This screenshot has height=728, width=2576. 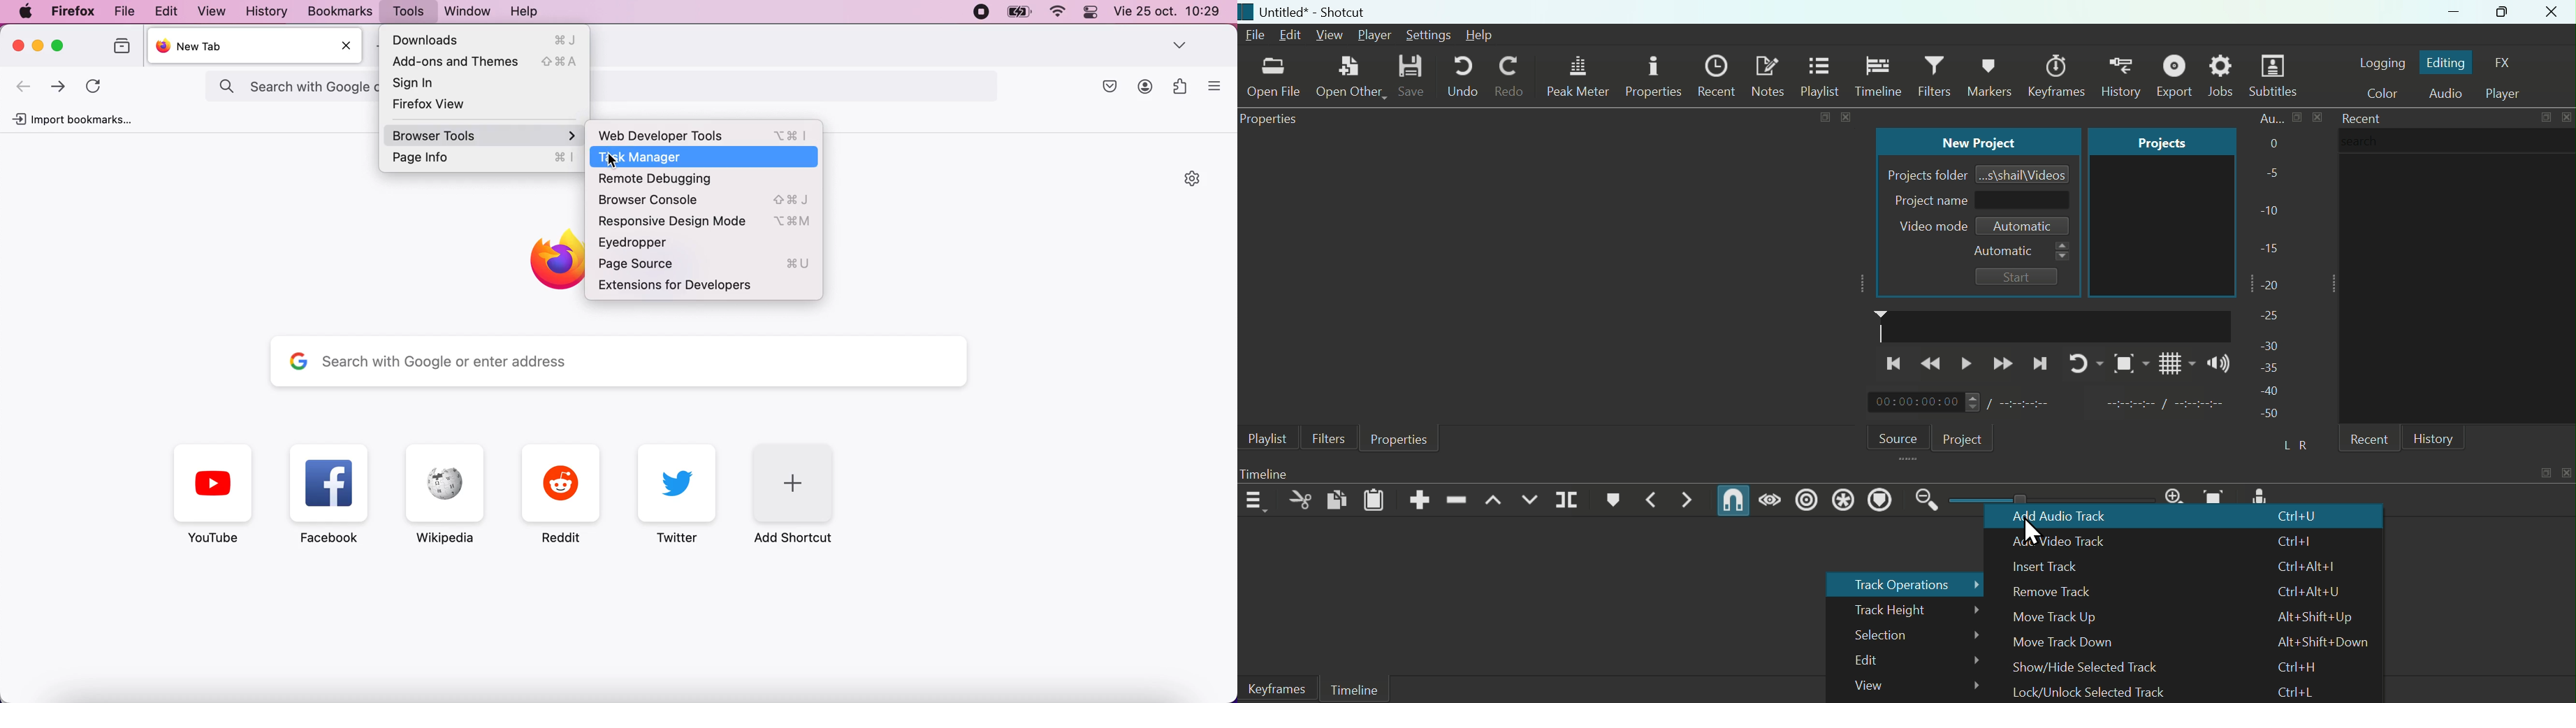 What do you see at coordinates (2509, 92) in the screenshot?
I see `Player` at bounding box center [2509, 92].